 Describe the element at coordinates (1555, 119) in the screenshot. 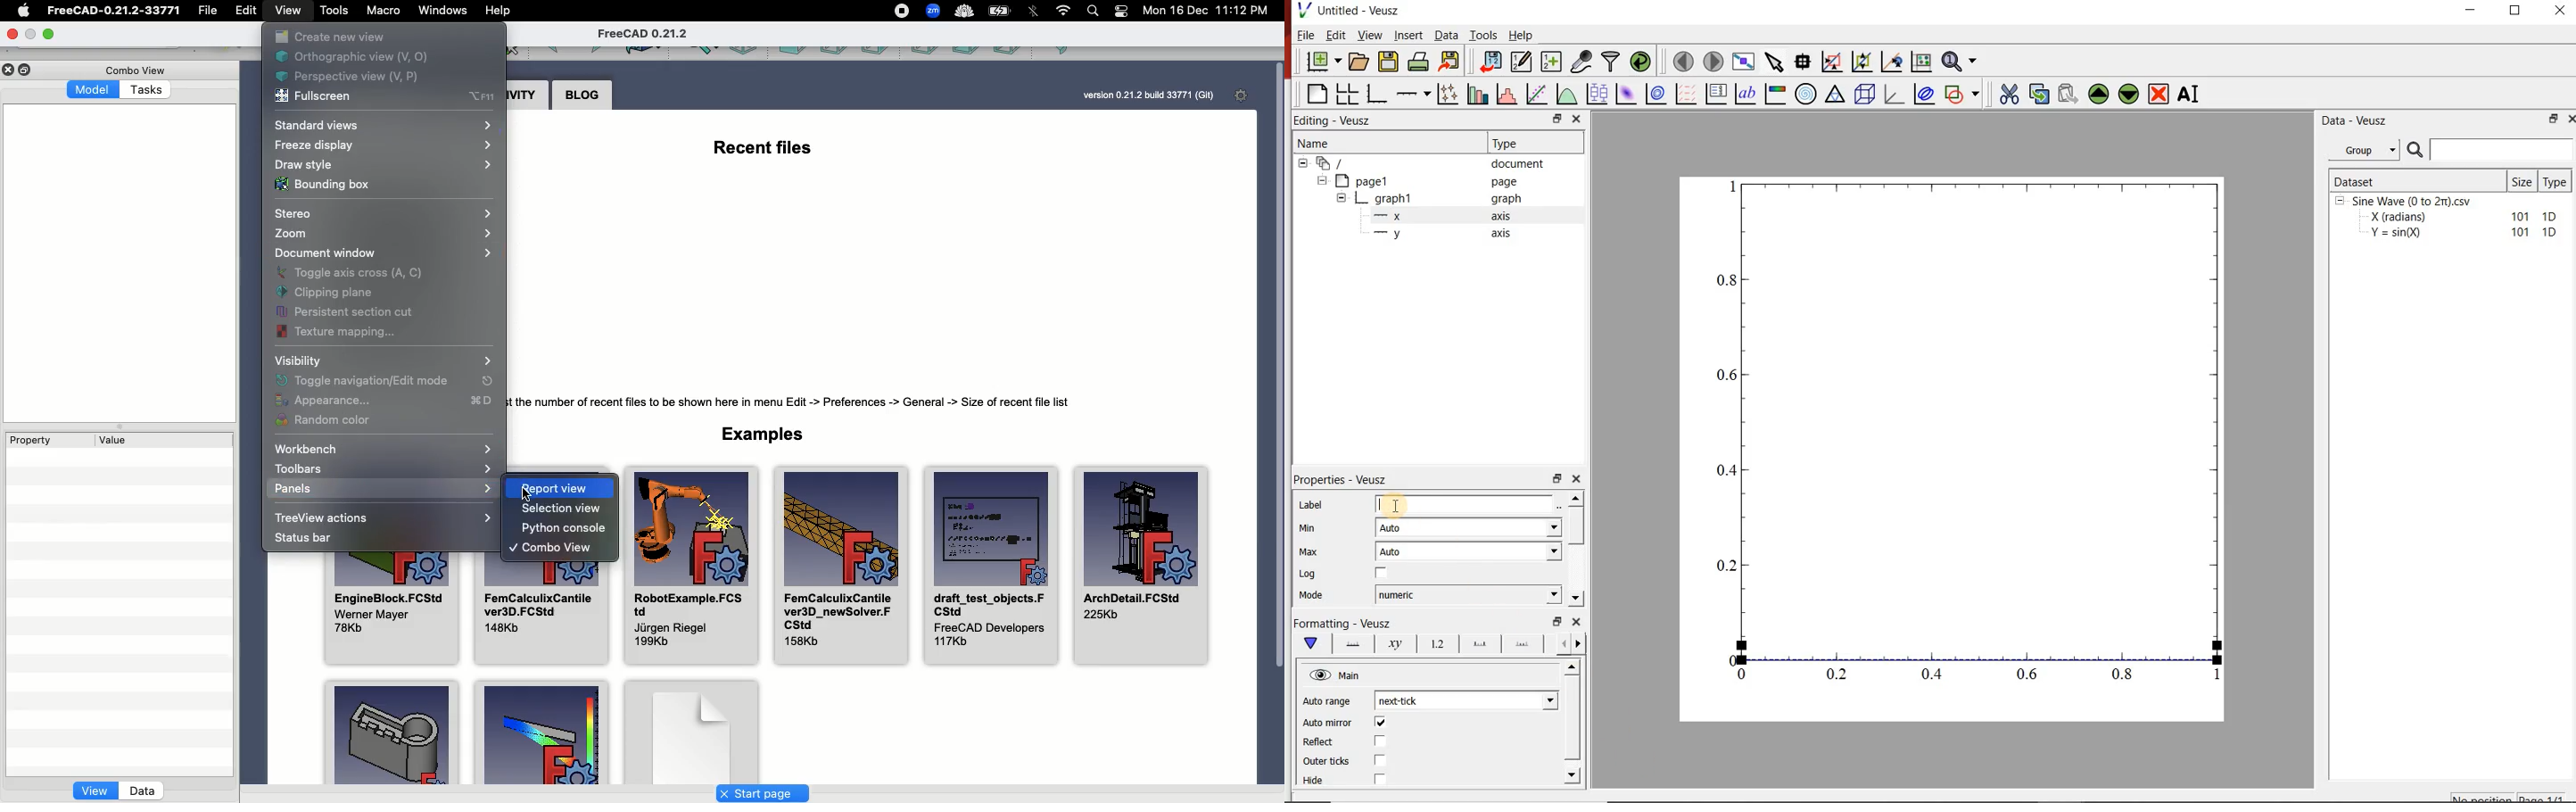

I see `Min/Max` at that location.